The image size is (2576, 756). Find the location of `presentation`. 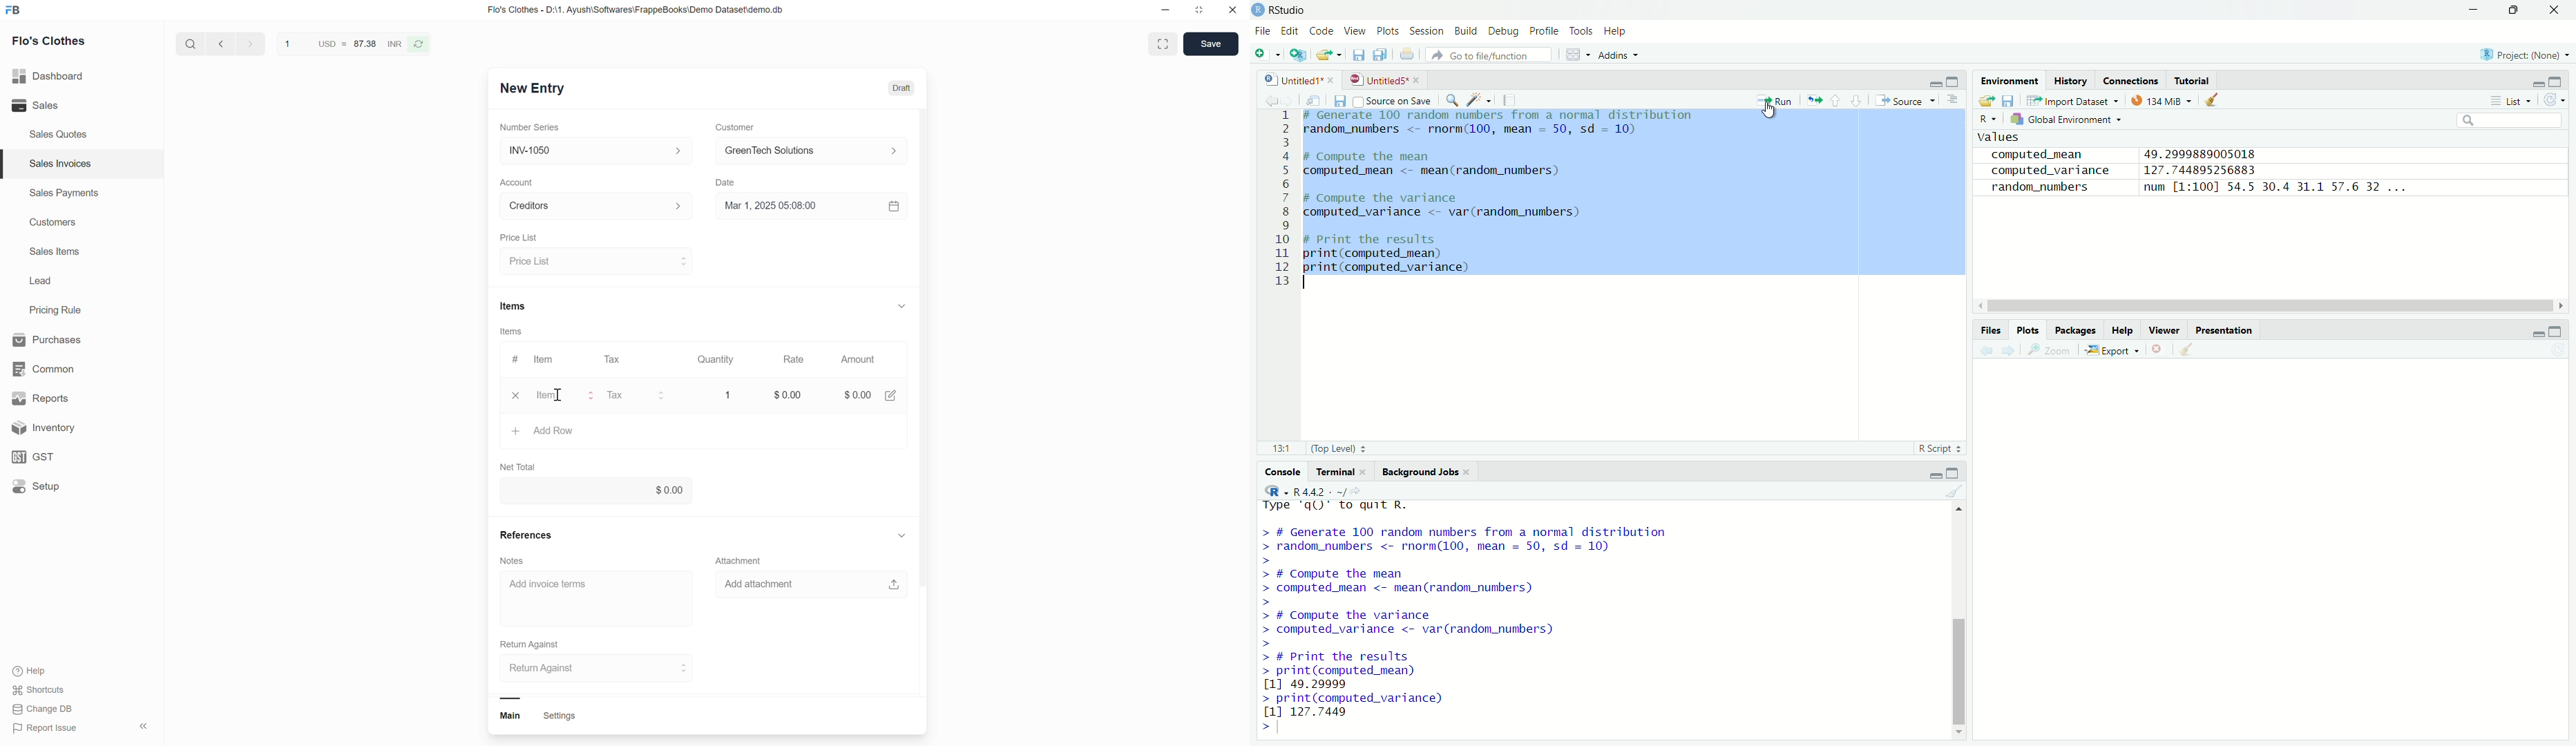

presentation is located at coordinates (2227, 329).